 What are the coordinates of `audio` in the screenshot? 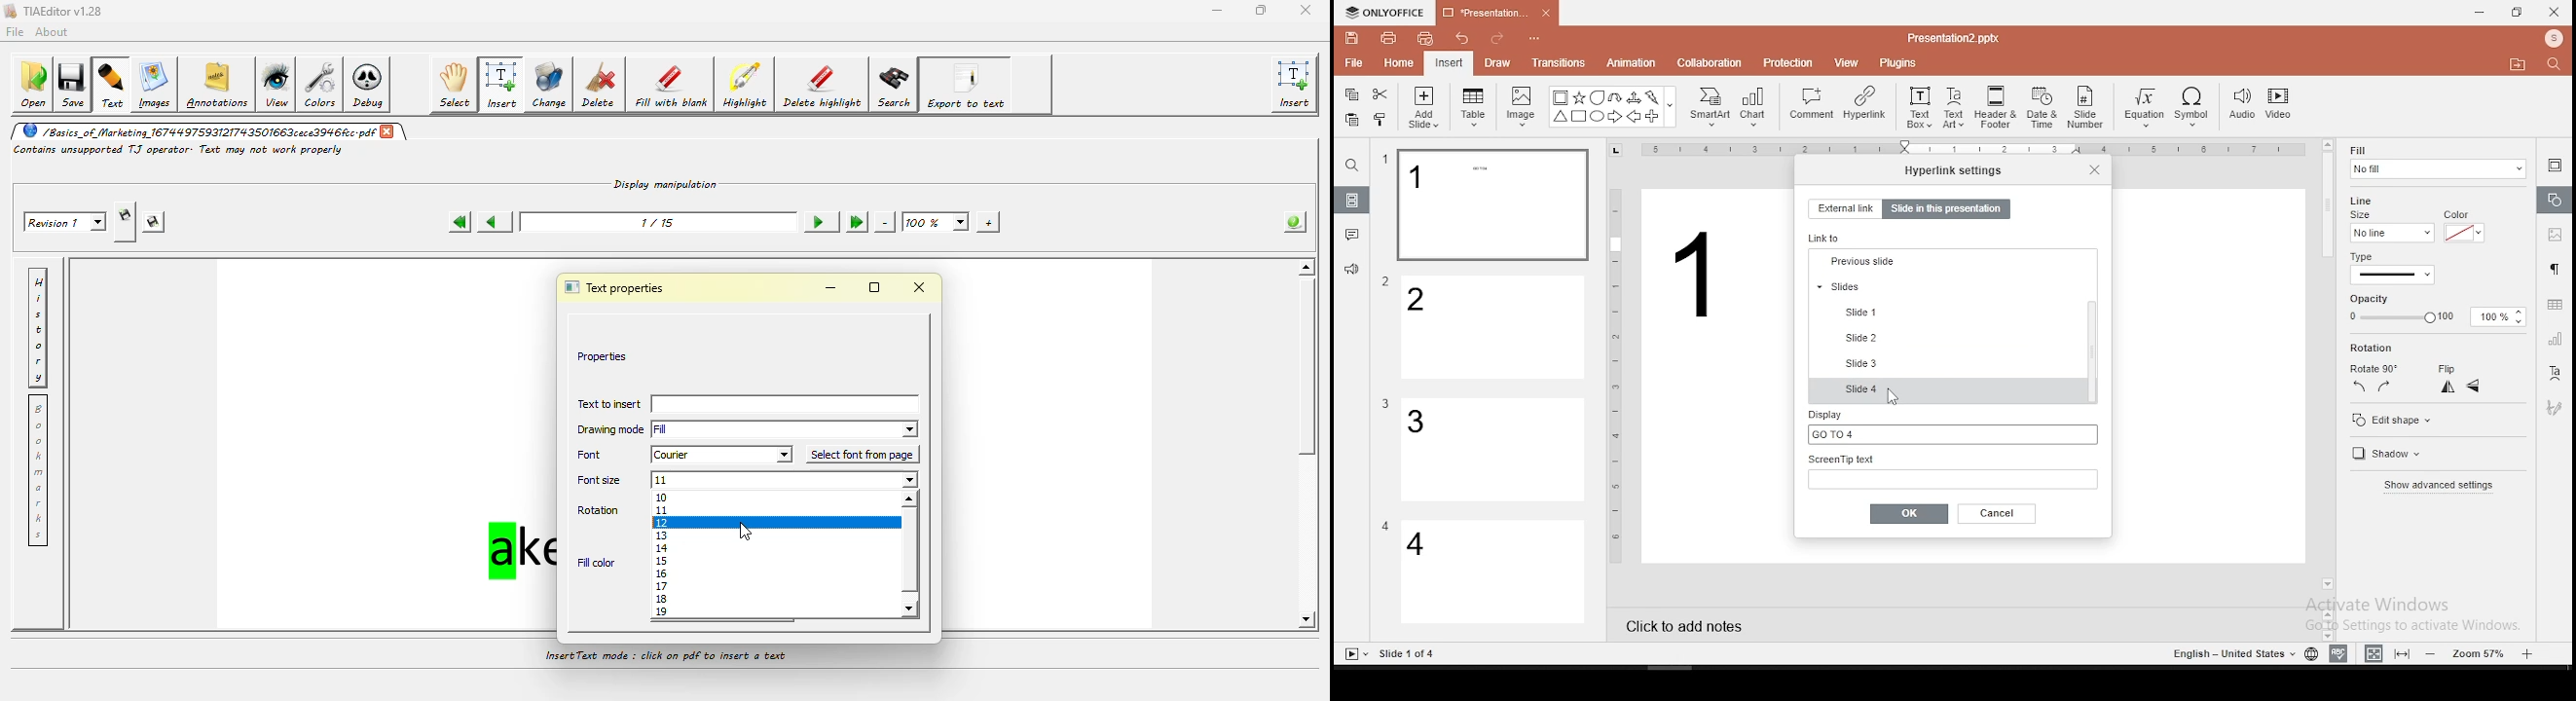 It's located at (2242, 105).